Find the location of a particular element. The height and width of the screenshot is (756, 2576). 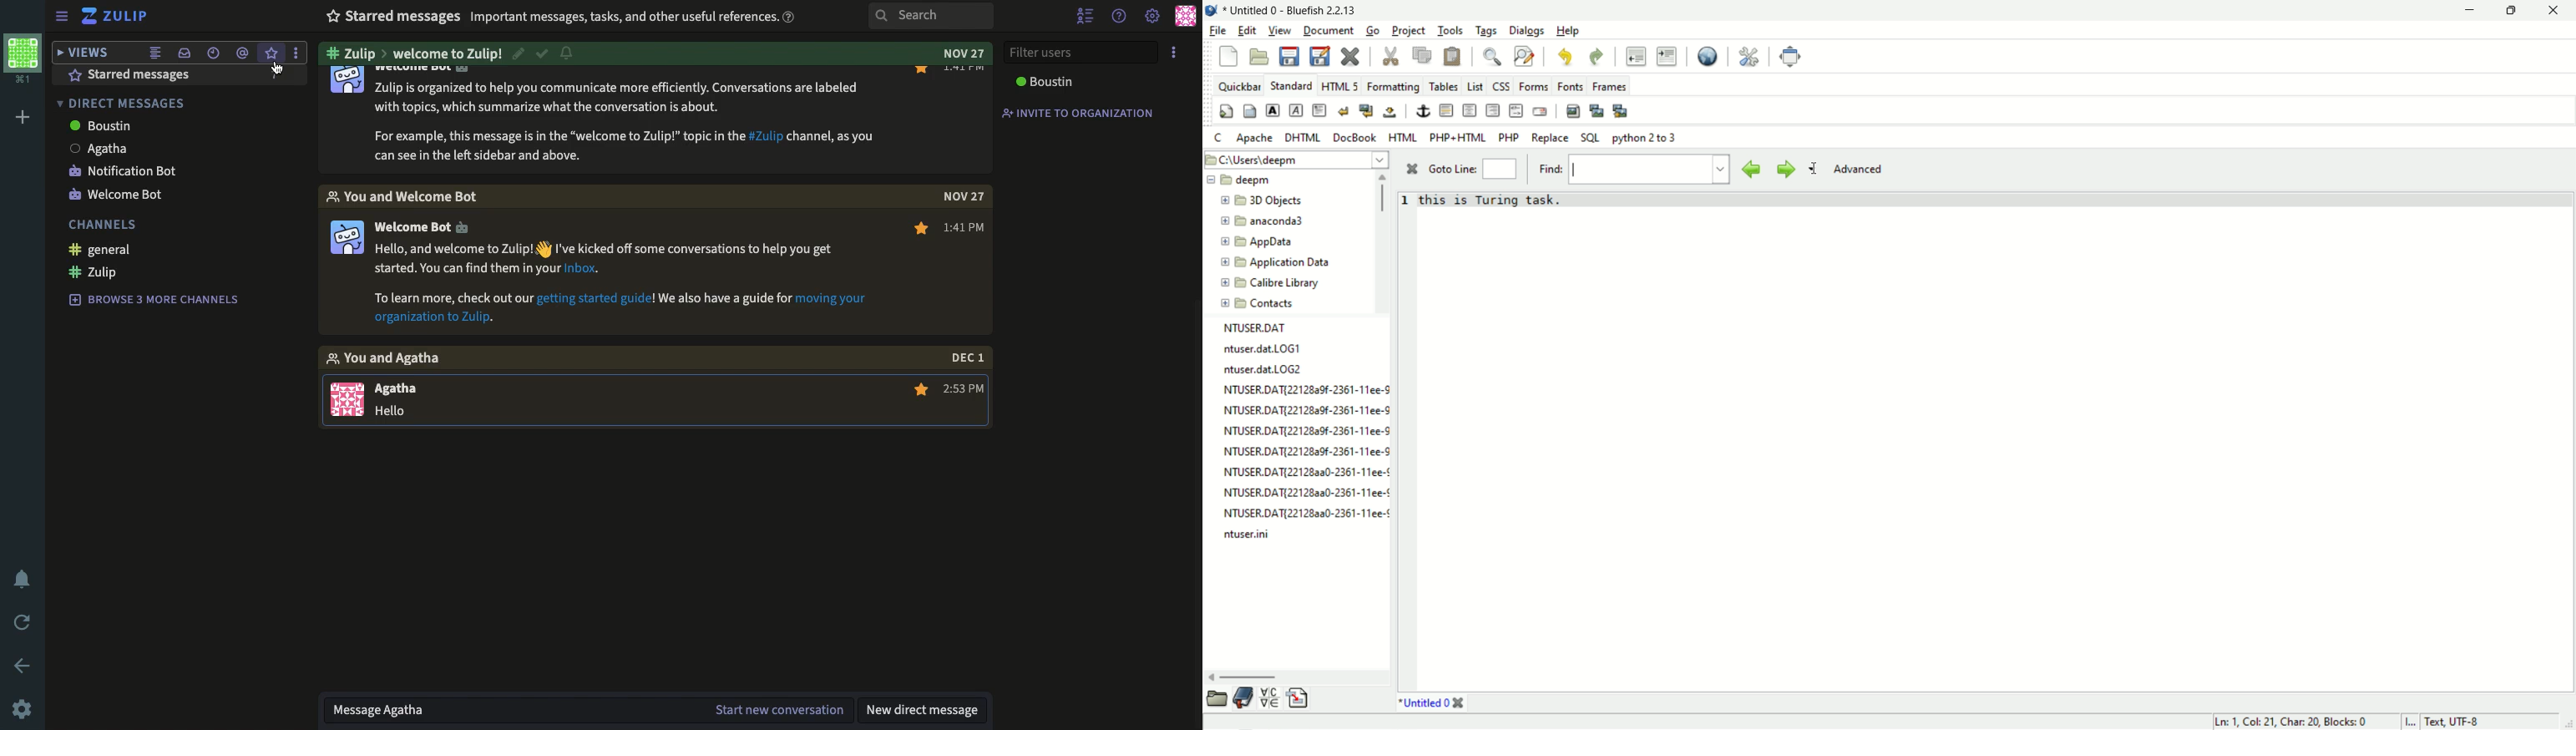

close is located at coordinates (1459, 704).